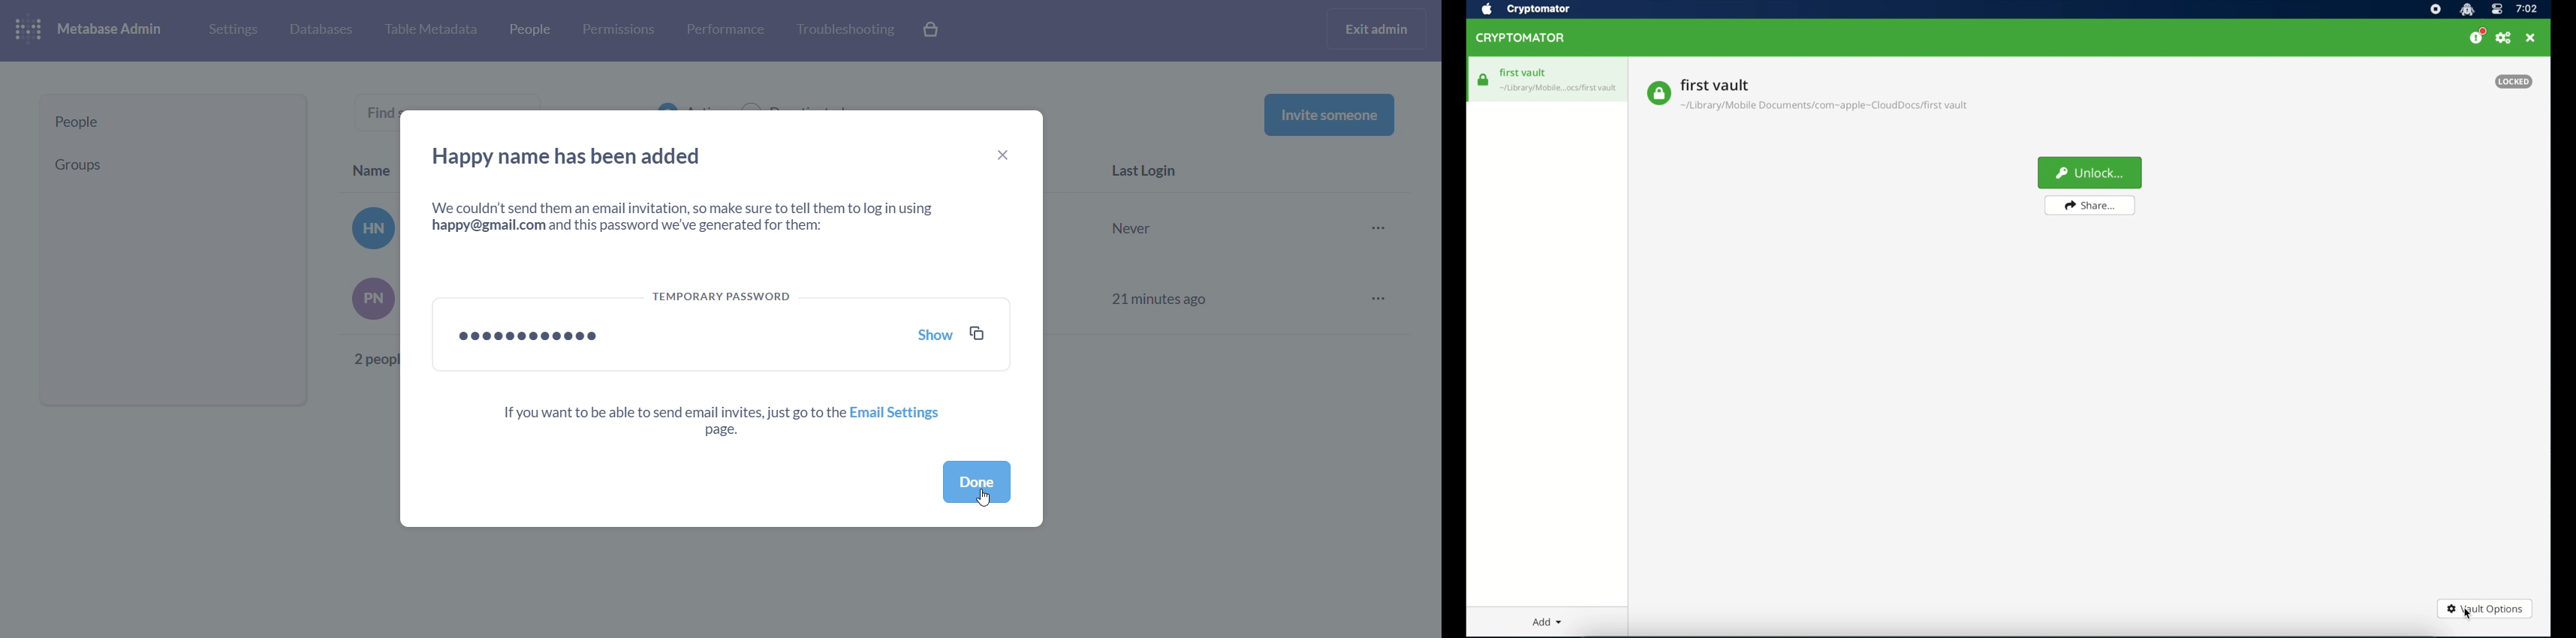  What do you see at coordinates (932, 31) in the screenshot?
I see `explore paid features` at bounding box center [932, 31].